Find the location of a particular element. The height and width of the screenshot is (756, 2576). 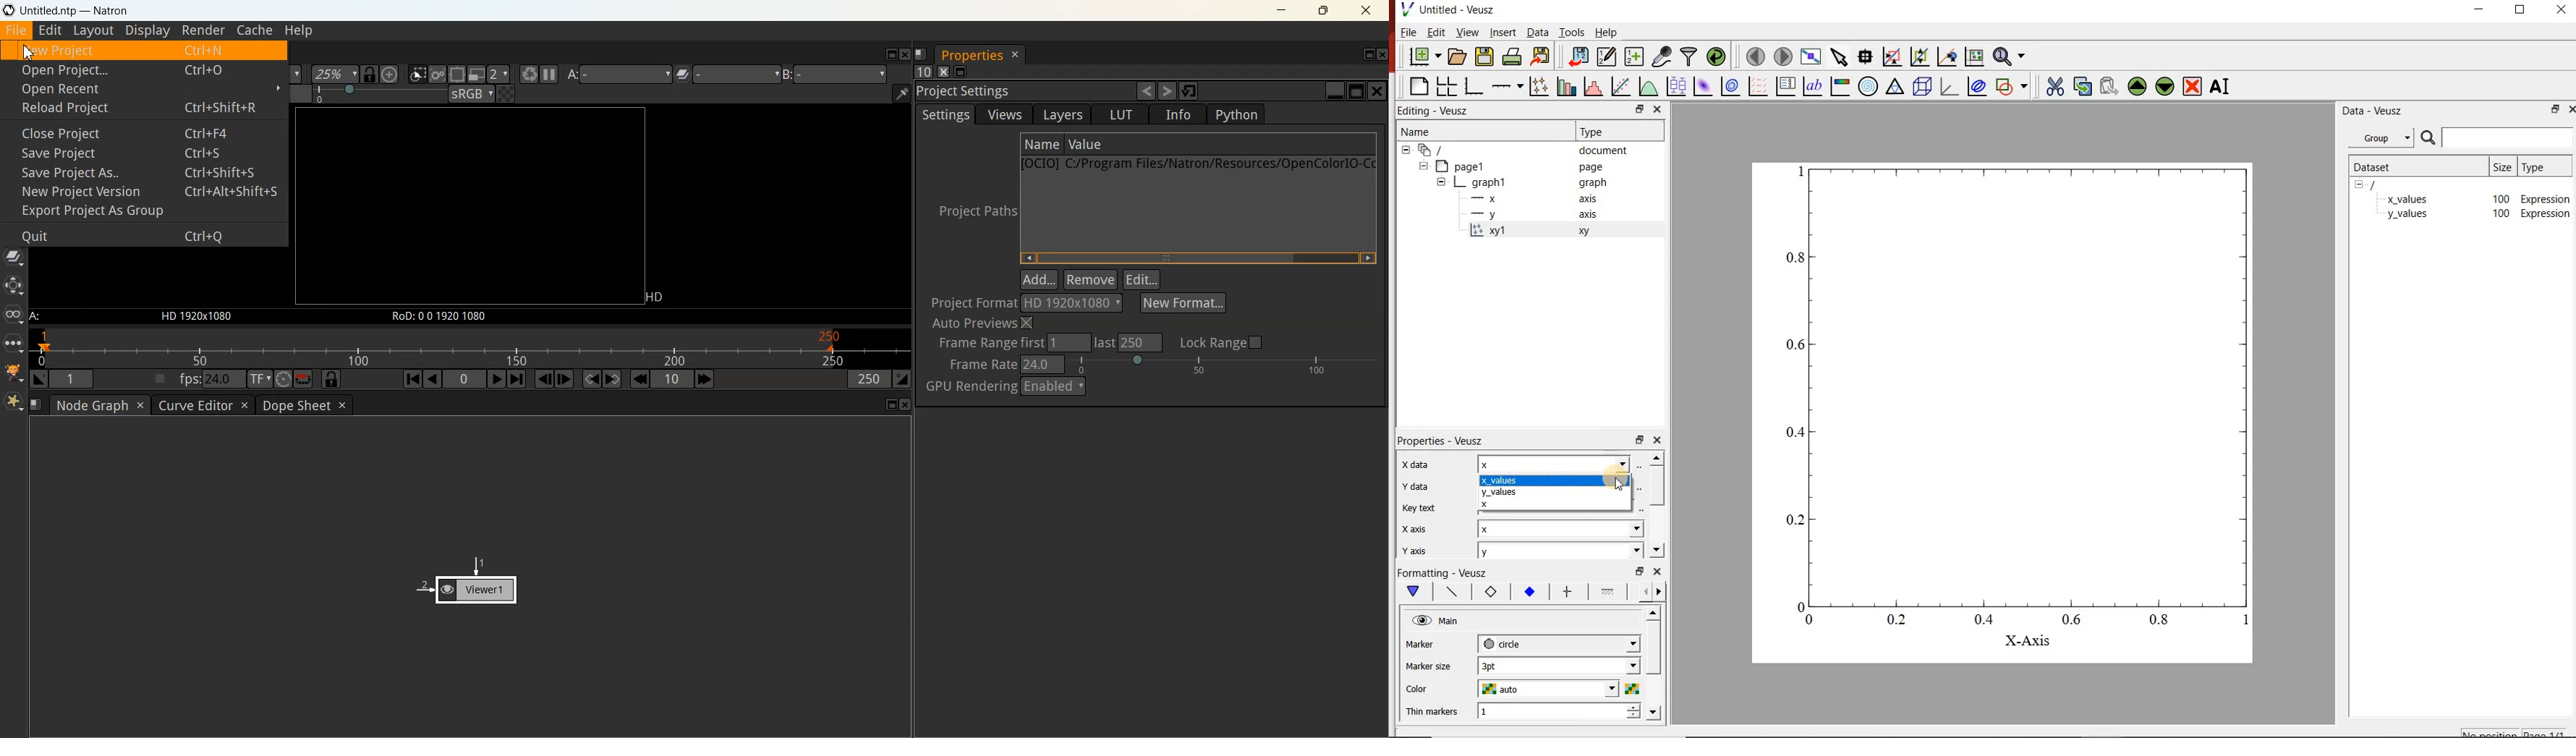

hide main is located at coordinates (1437, 621).